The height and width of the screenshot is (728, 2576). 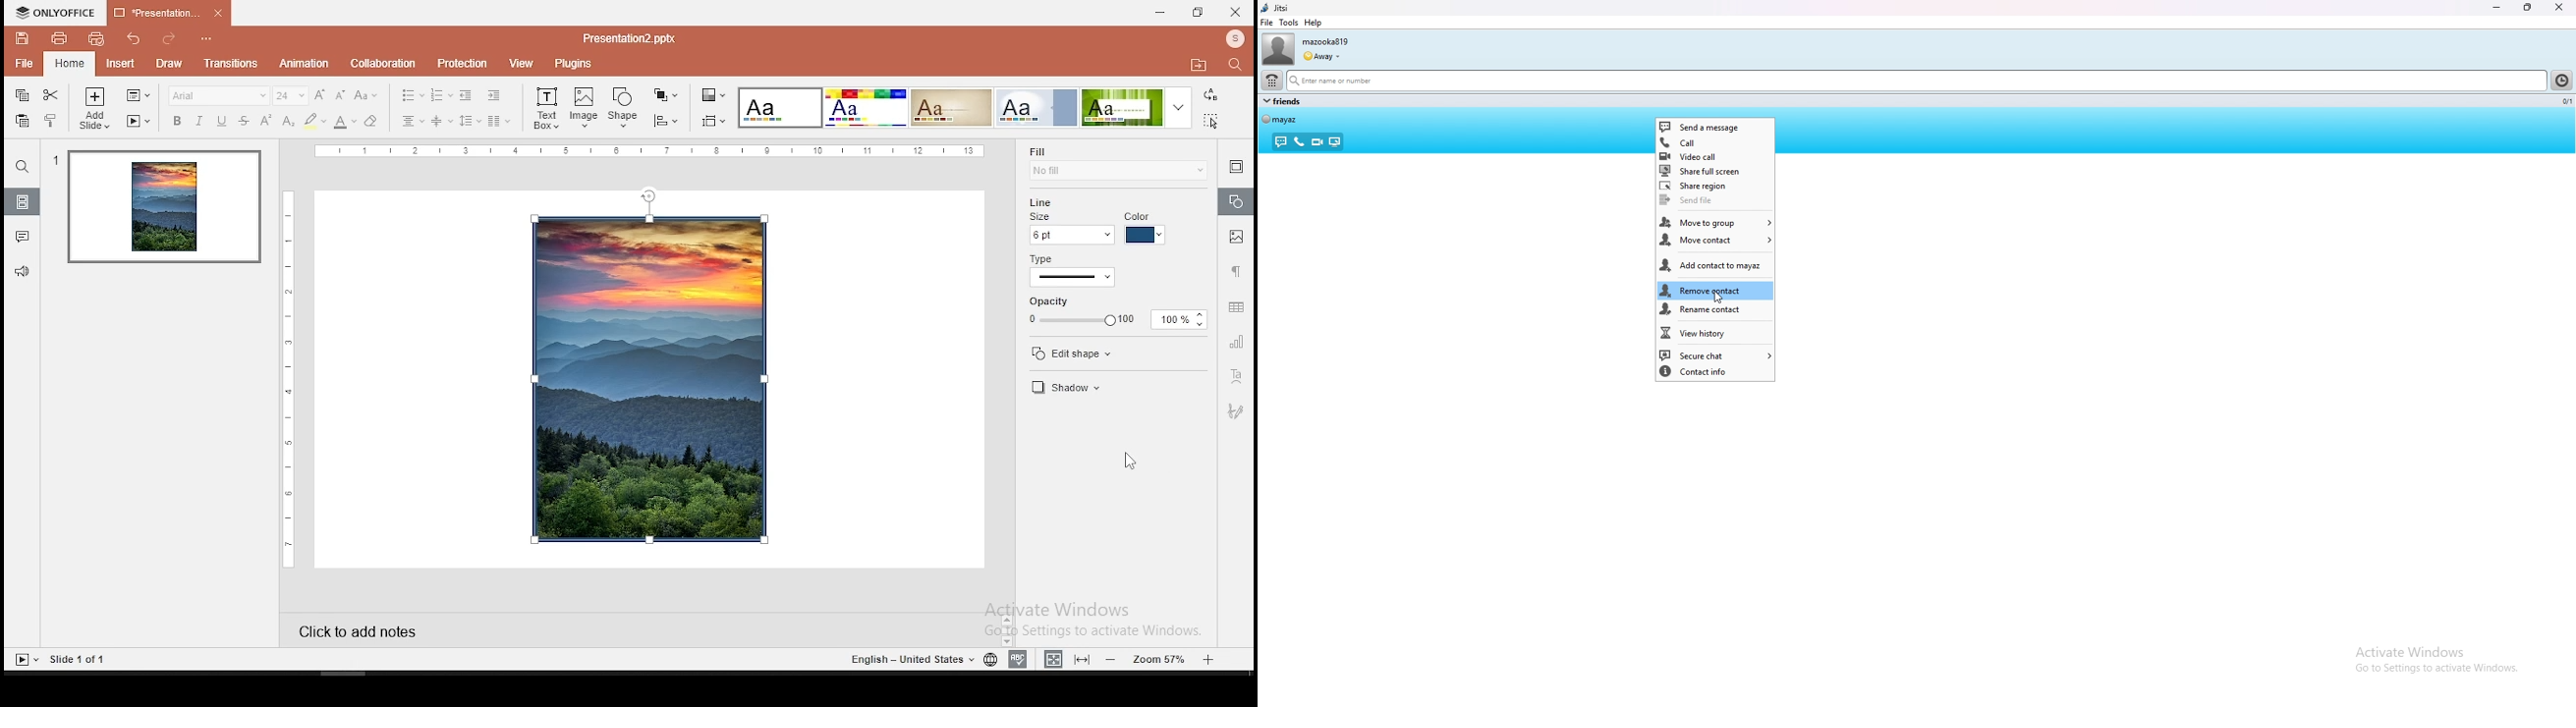 What do you see at coordinates (288, 120) in the screenshot?
I see `subscript` at bounding box center [288, 120].